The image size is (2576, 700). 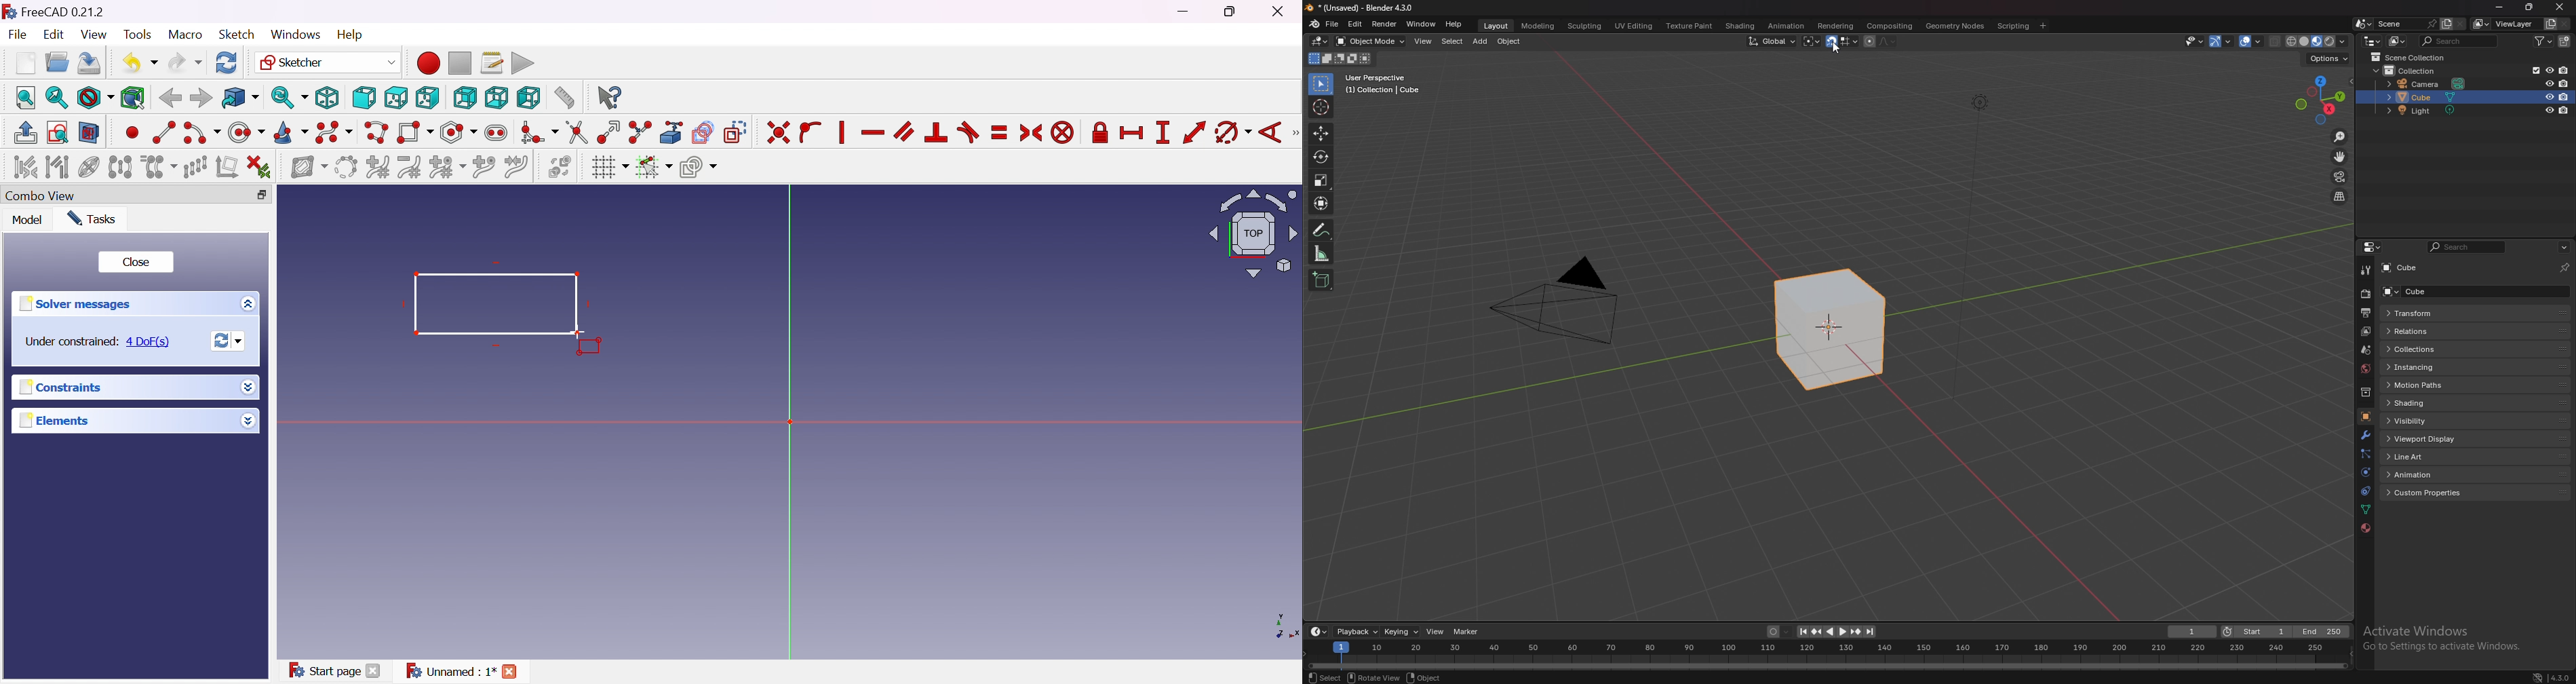 What do you see at coordinates (2340, 157) in the screenshot?
I see `move` at bounding box center [2340, 157].